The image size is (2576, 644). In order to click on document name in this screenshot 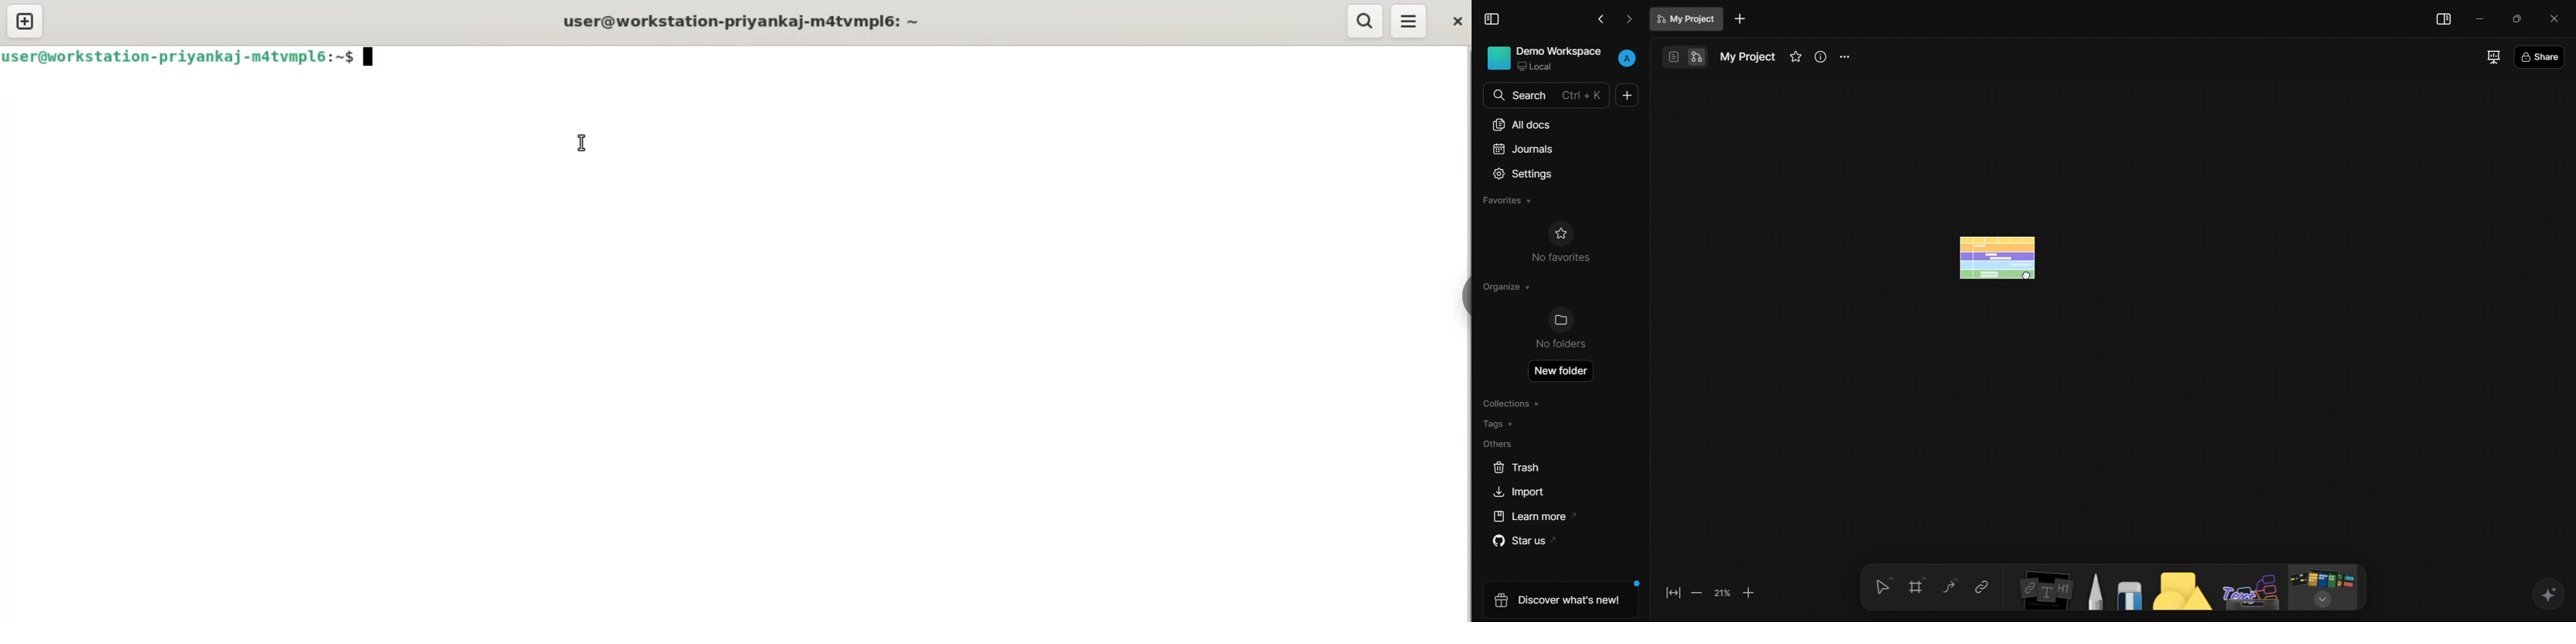, I will do `click(1748, 58)`.